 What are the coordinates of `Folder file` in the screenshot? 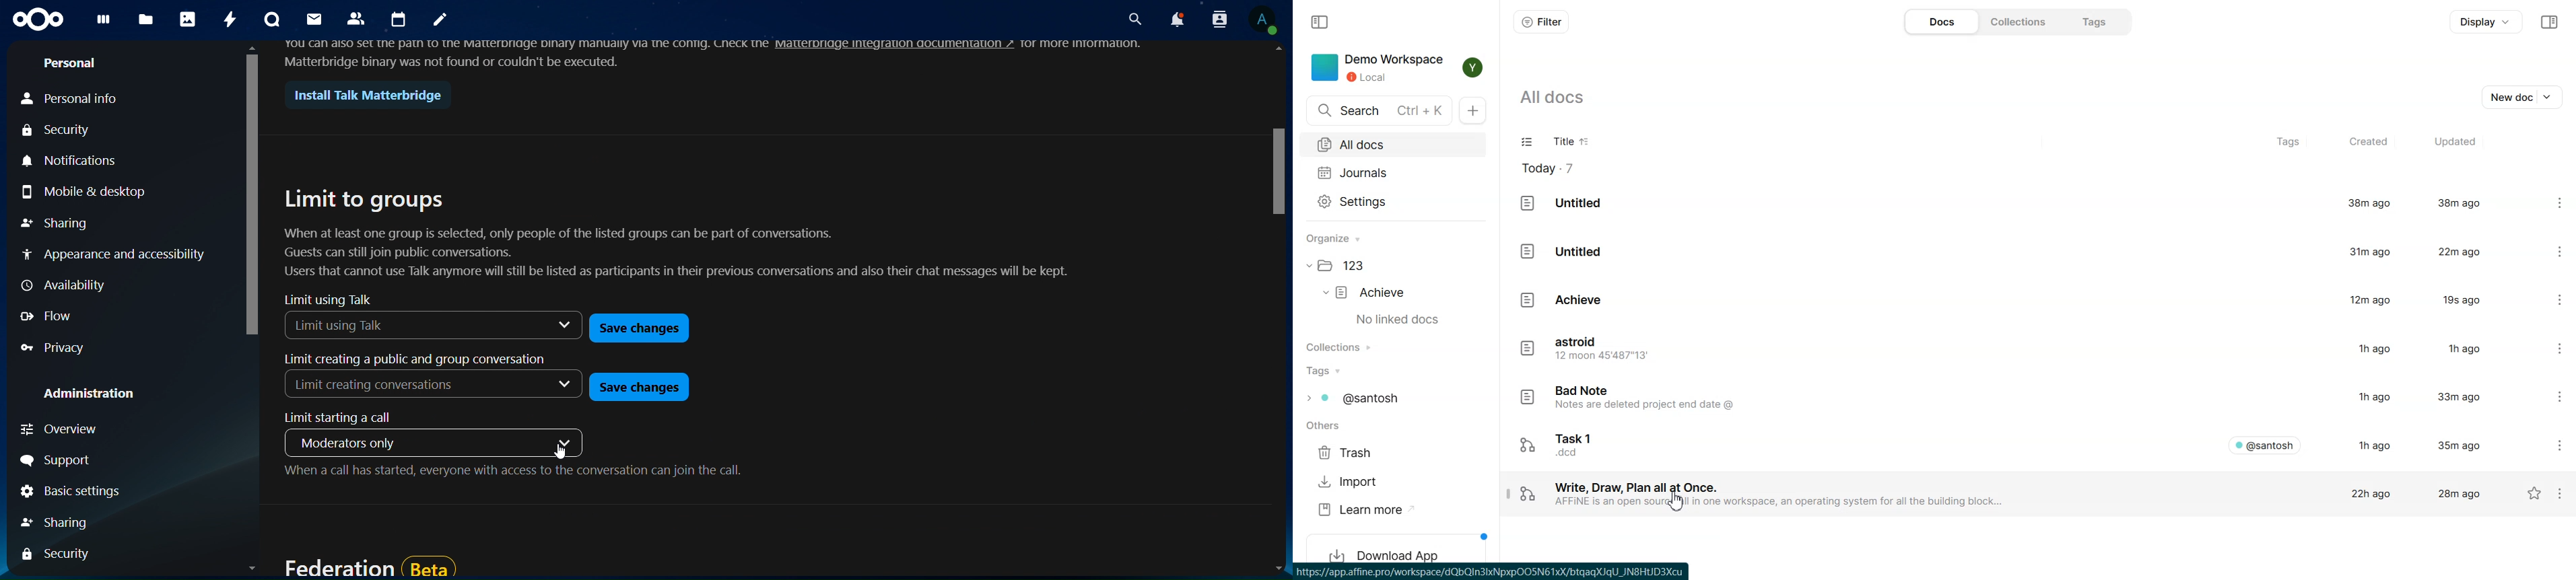 It's located at (1348, 267).